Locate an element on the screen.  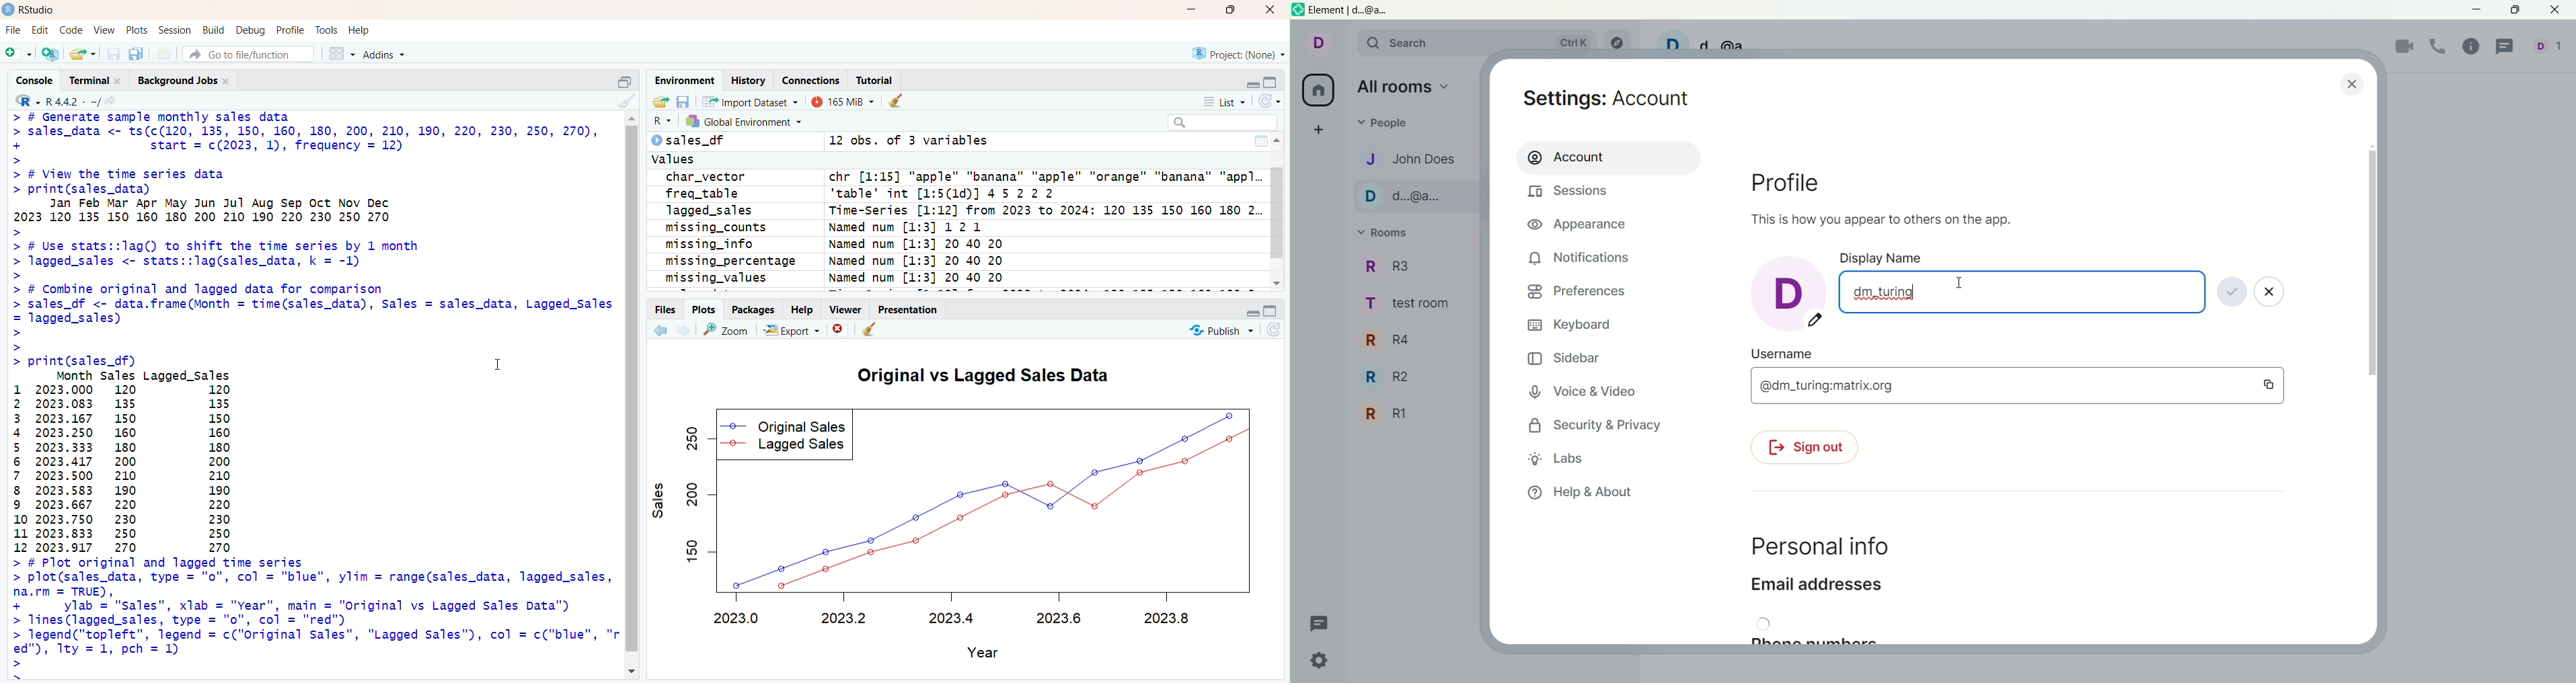
connections is located at coordinates (812, 81).